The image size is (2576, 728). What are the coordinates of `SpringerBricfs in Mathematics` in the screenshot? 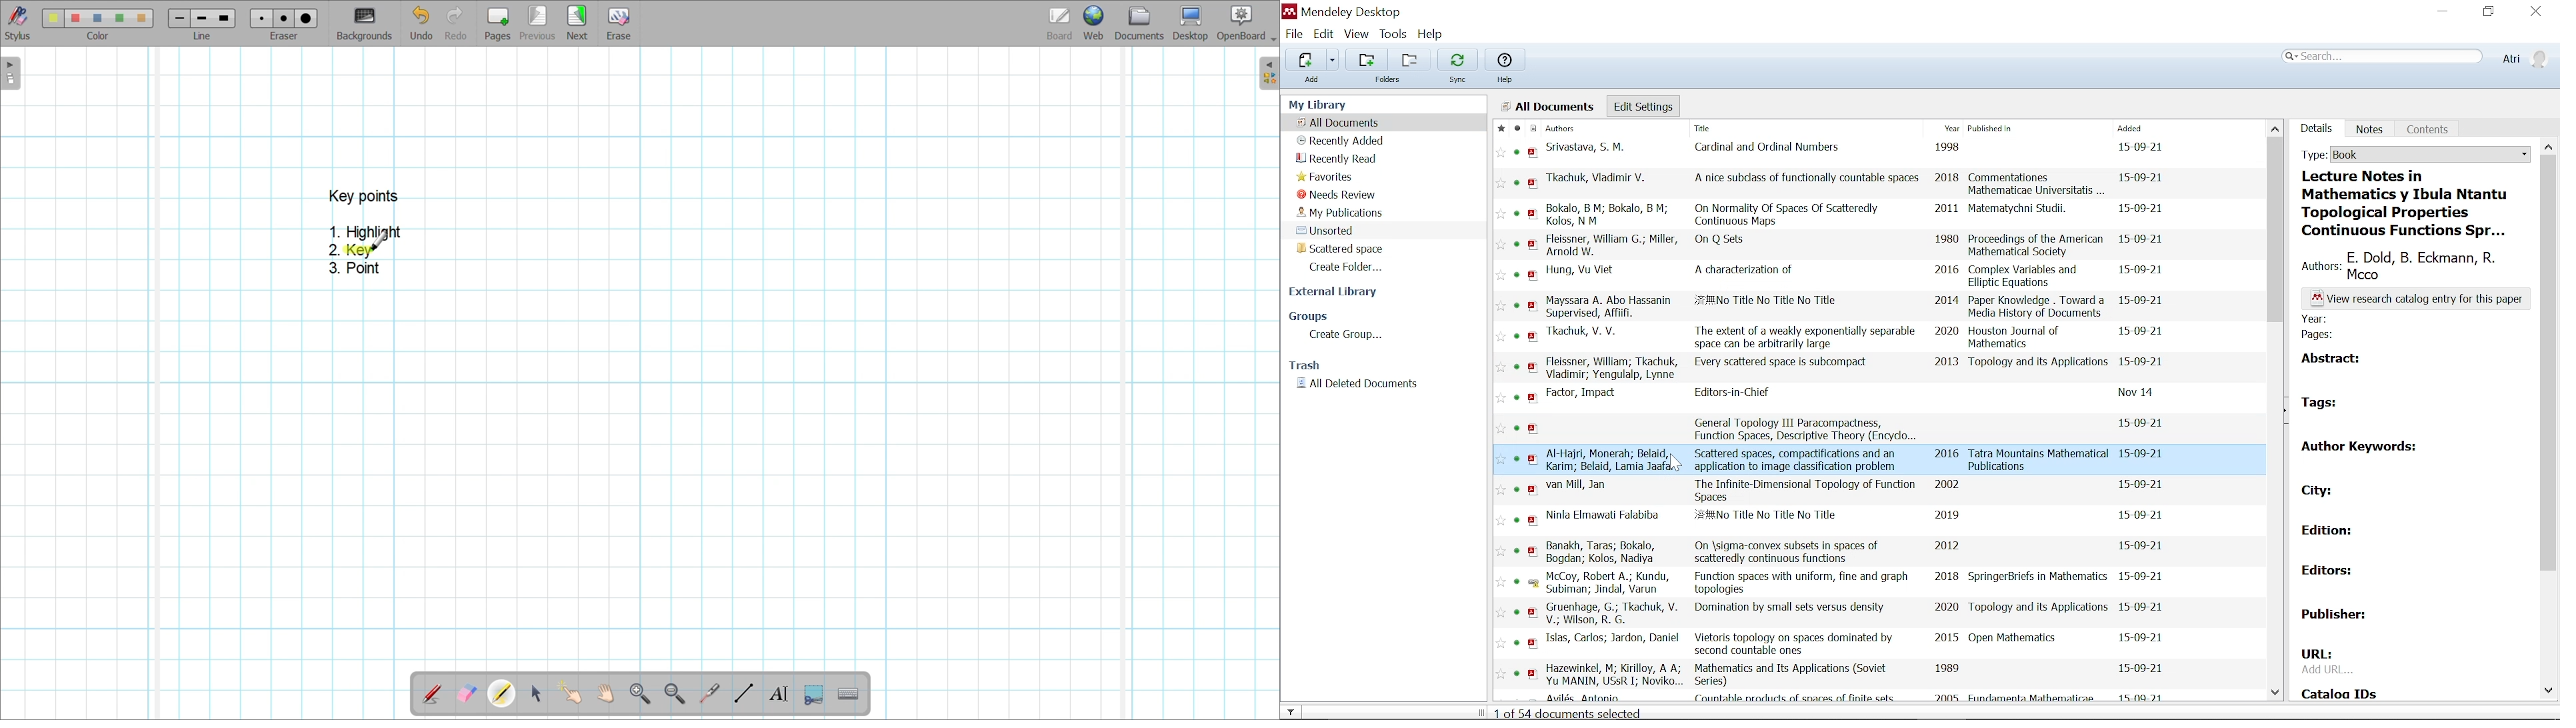 It's located at (2038, 578).